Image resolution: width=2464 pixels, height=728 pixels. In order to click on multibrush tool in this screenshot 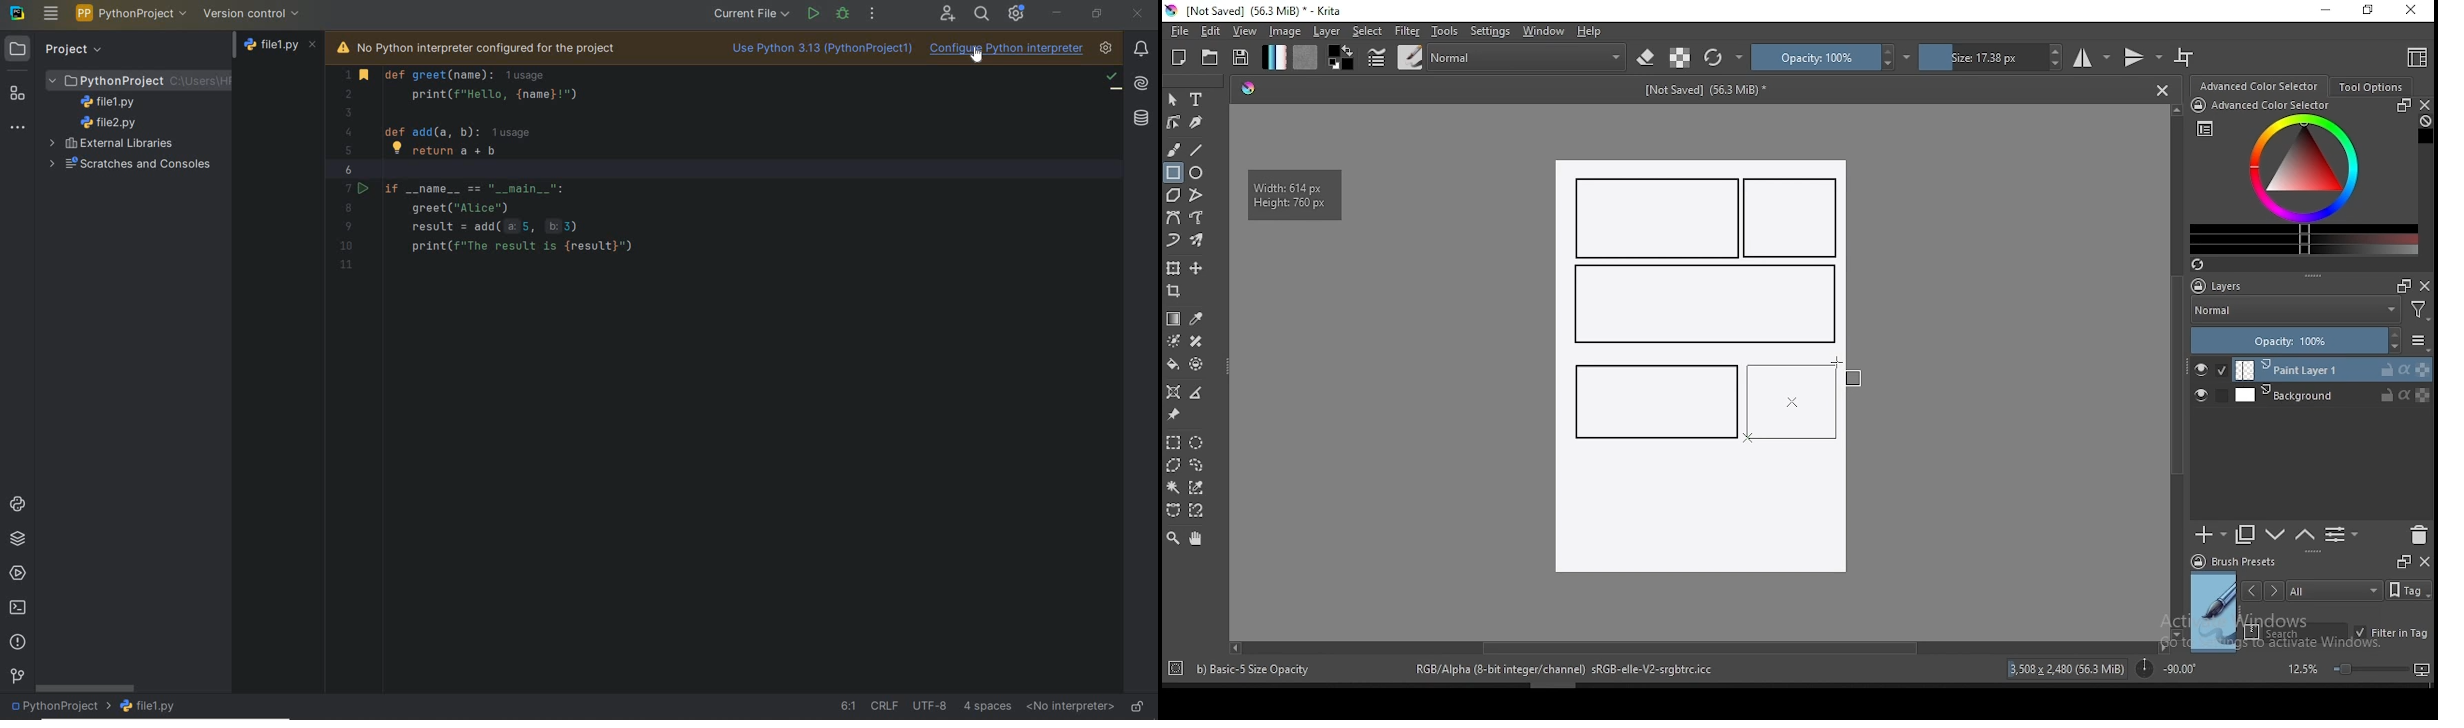, I will do `click(1198, 242)`.